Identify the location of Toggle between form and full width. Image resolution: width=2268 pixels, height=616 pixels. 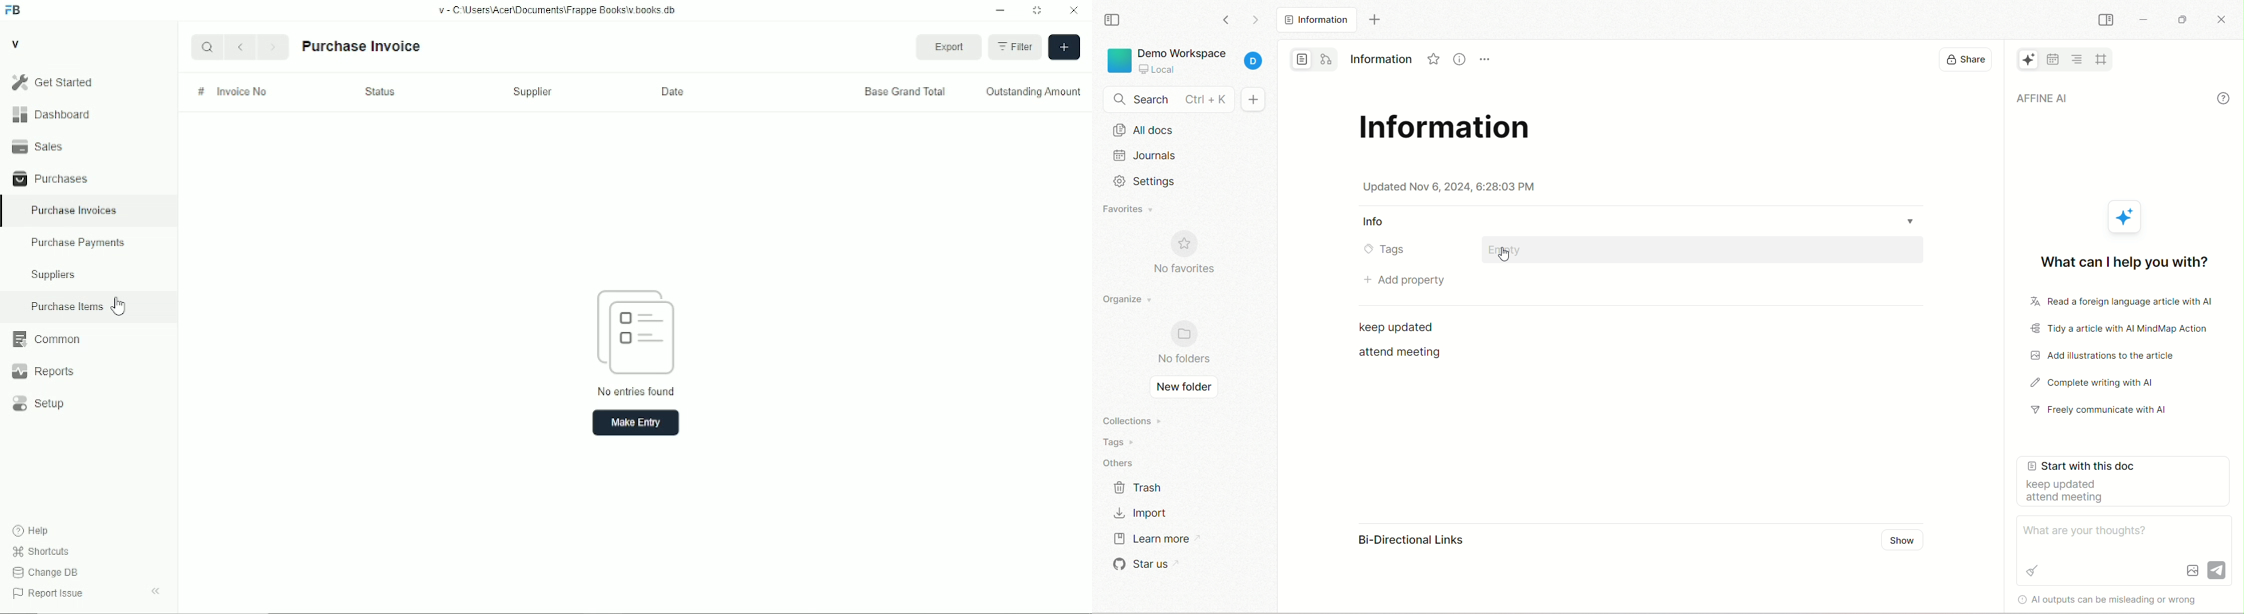
(1038, 11).